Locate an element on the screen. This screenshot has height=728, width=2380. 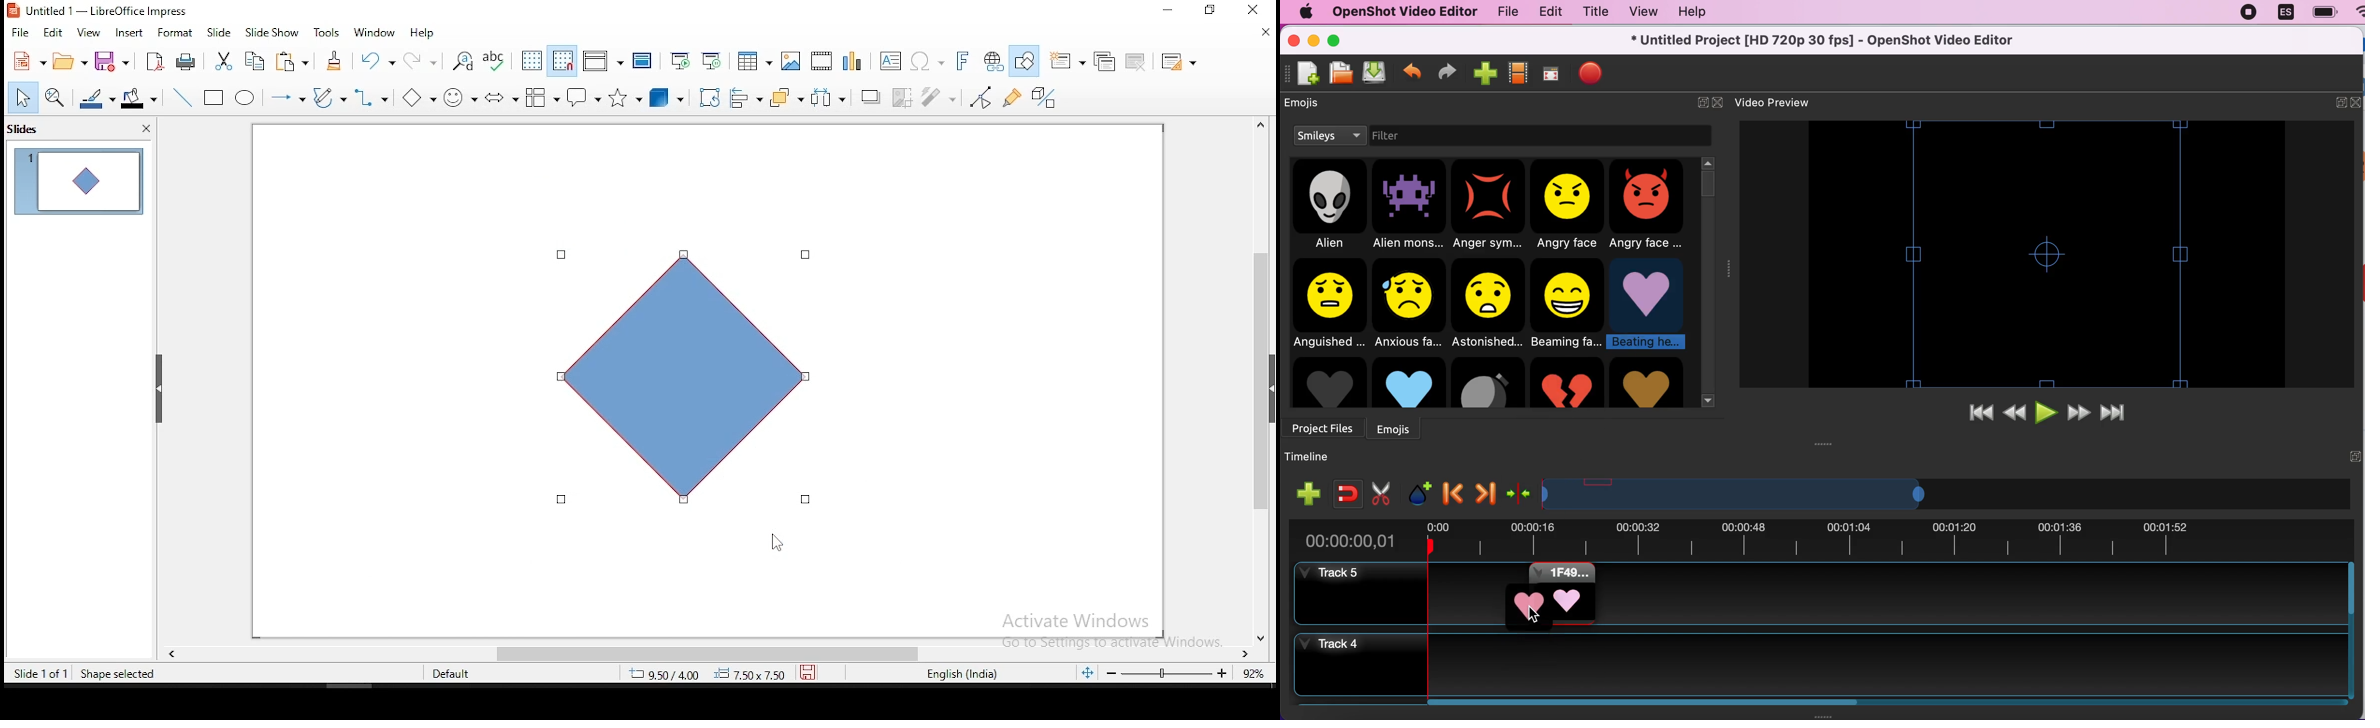
undo is located at coordinates (1413, 69).